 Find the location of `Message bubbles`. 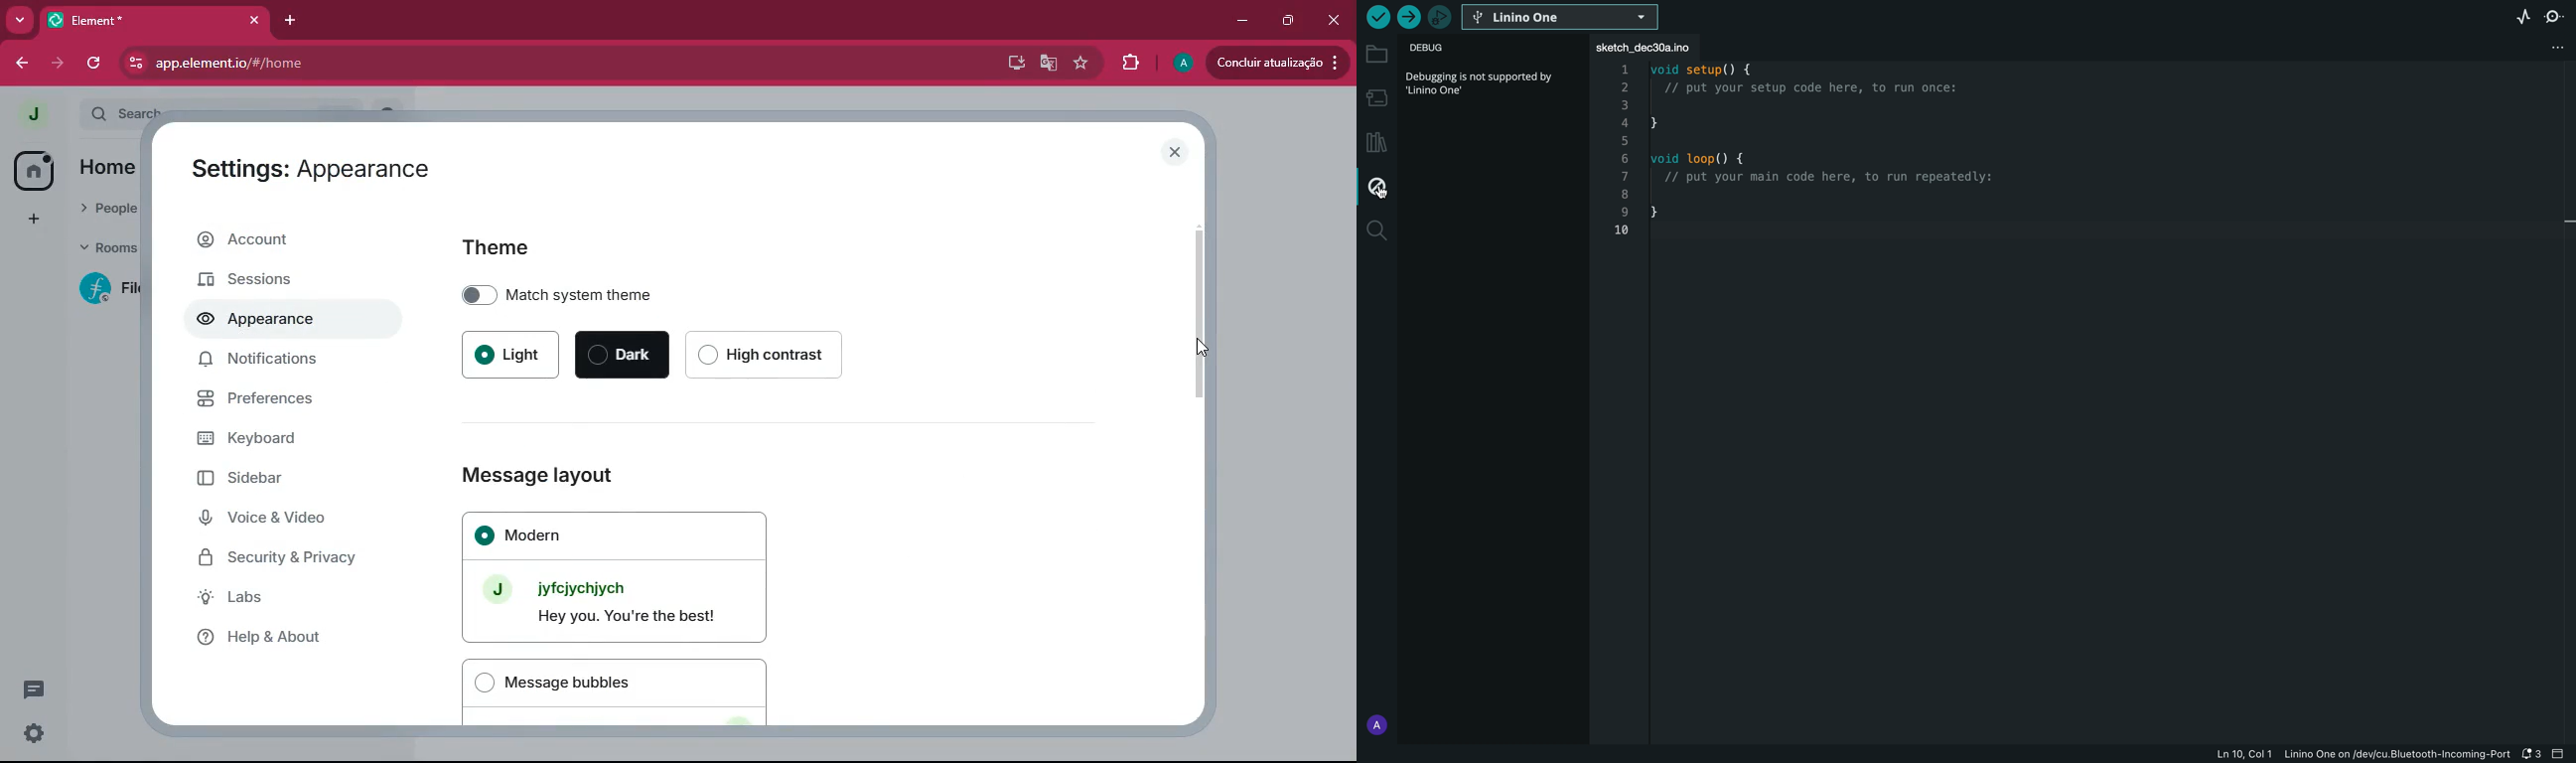

Message bubbles is located at coordinates (614, 690).